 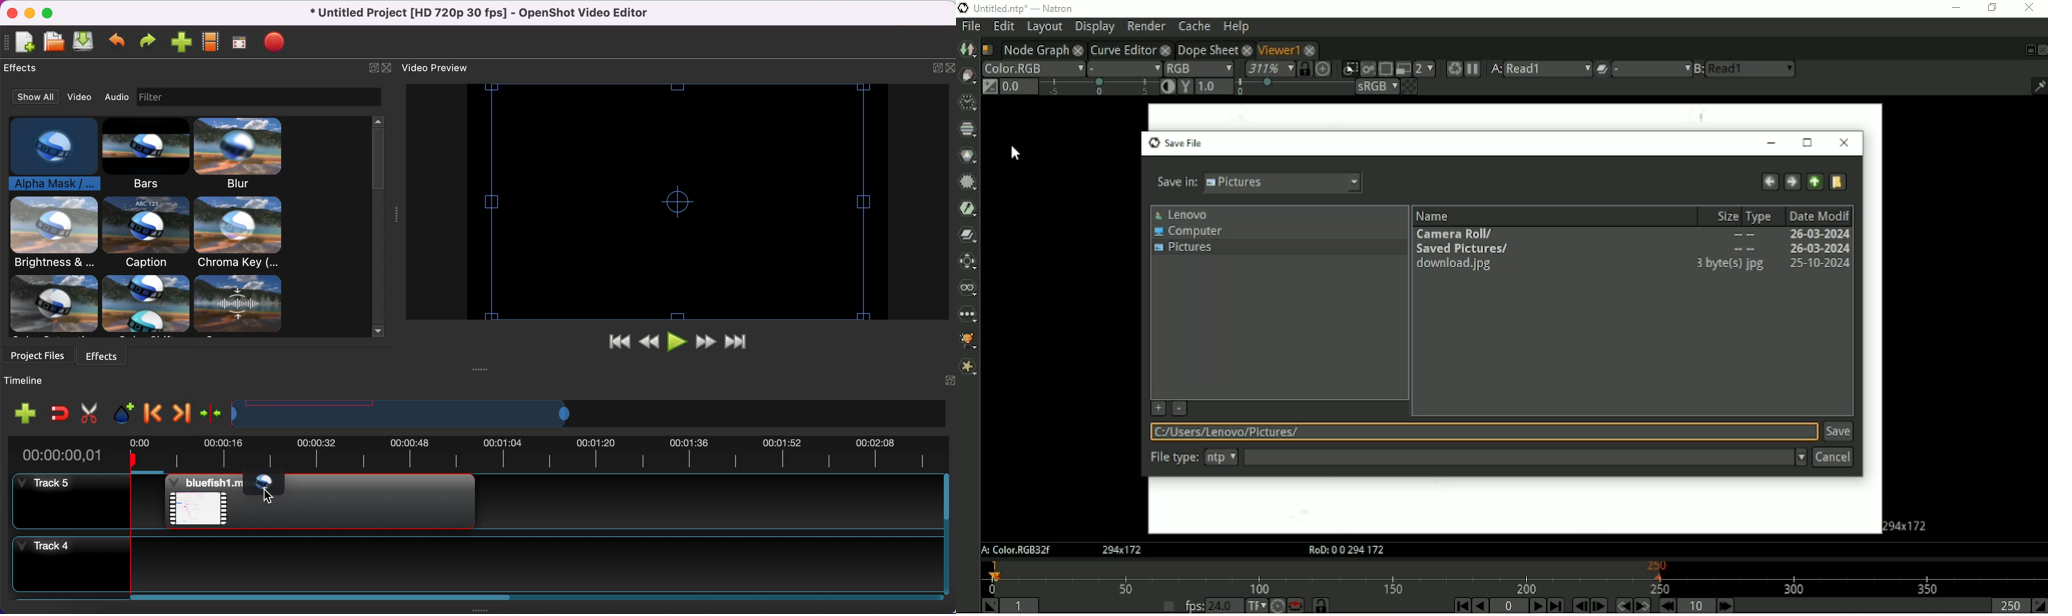 What do you see at coordinates (73, 506) in the screenshot?
I see `track 5` at bounding box center [73, 506].